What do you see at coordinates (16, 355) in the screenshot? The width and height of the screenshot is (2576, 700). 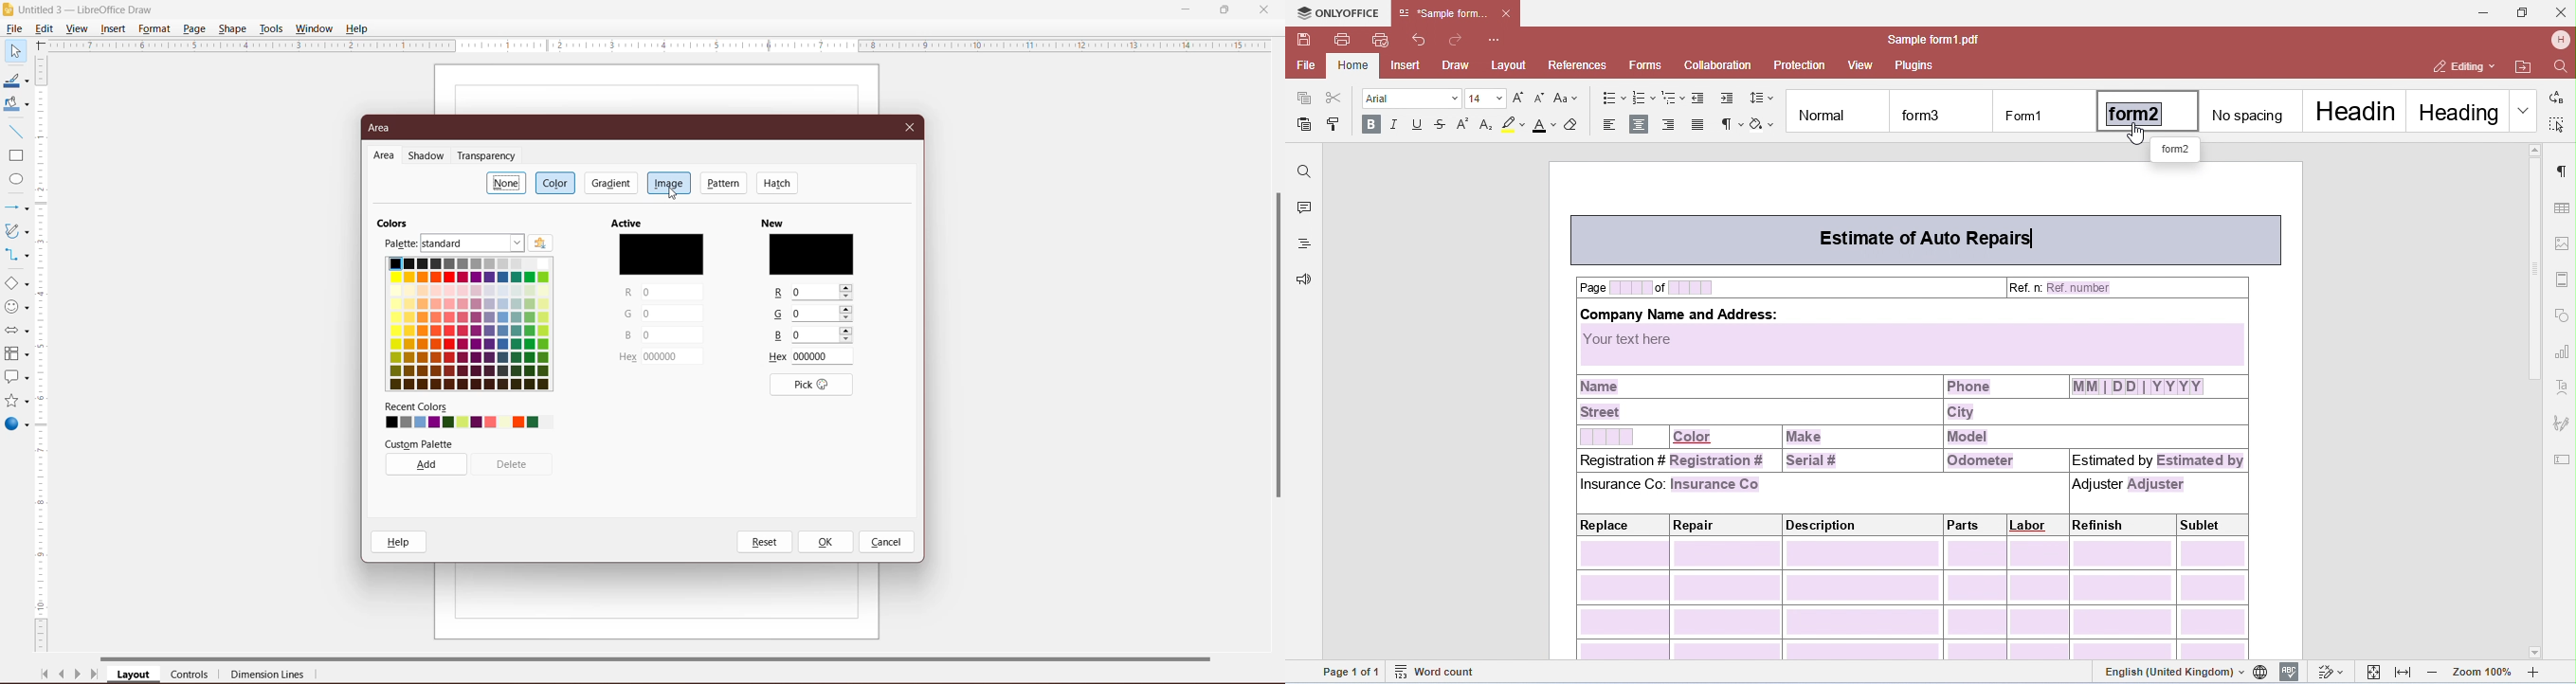 I see `Flowchart` at bounding box center [16, 355].